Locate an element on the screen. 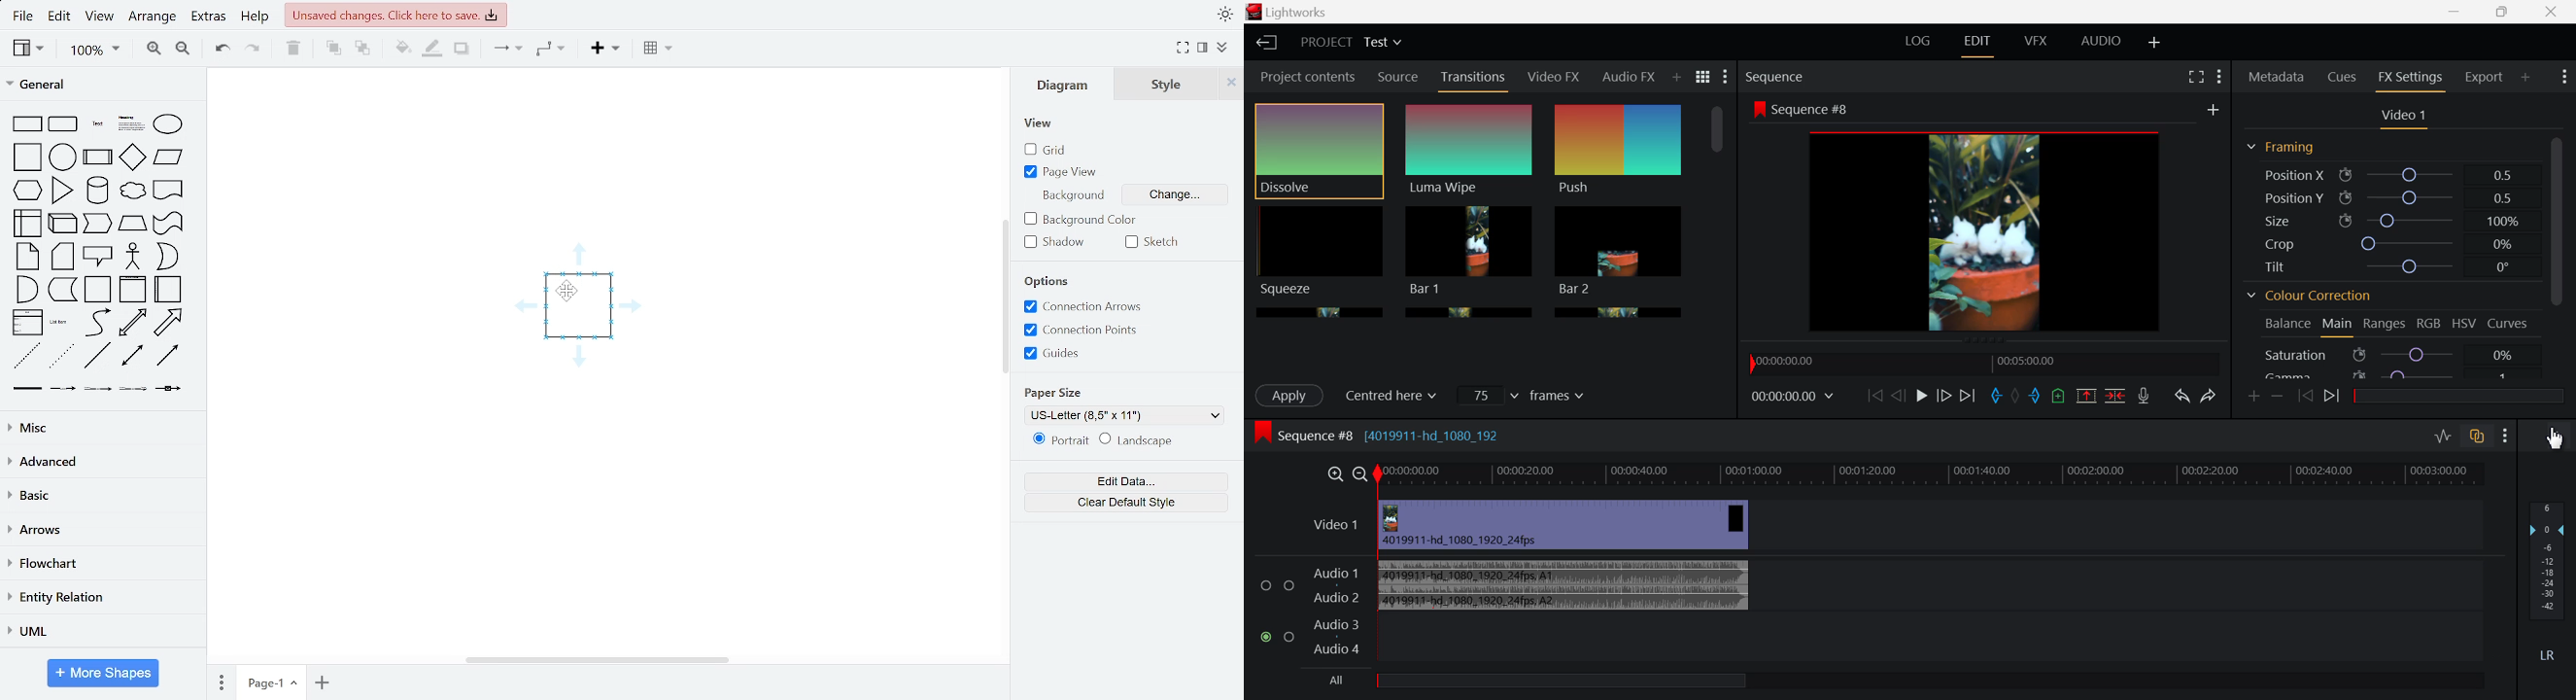 The image size is (2576, 700). current page is located at coordinates (270, 683).